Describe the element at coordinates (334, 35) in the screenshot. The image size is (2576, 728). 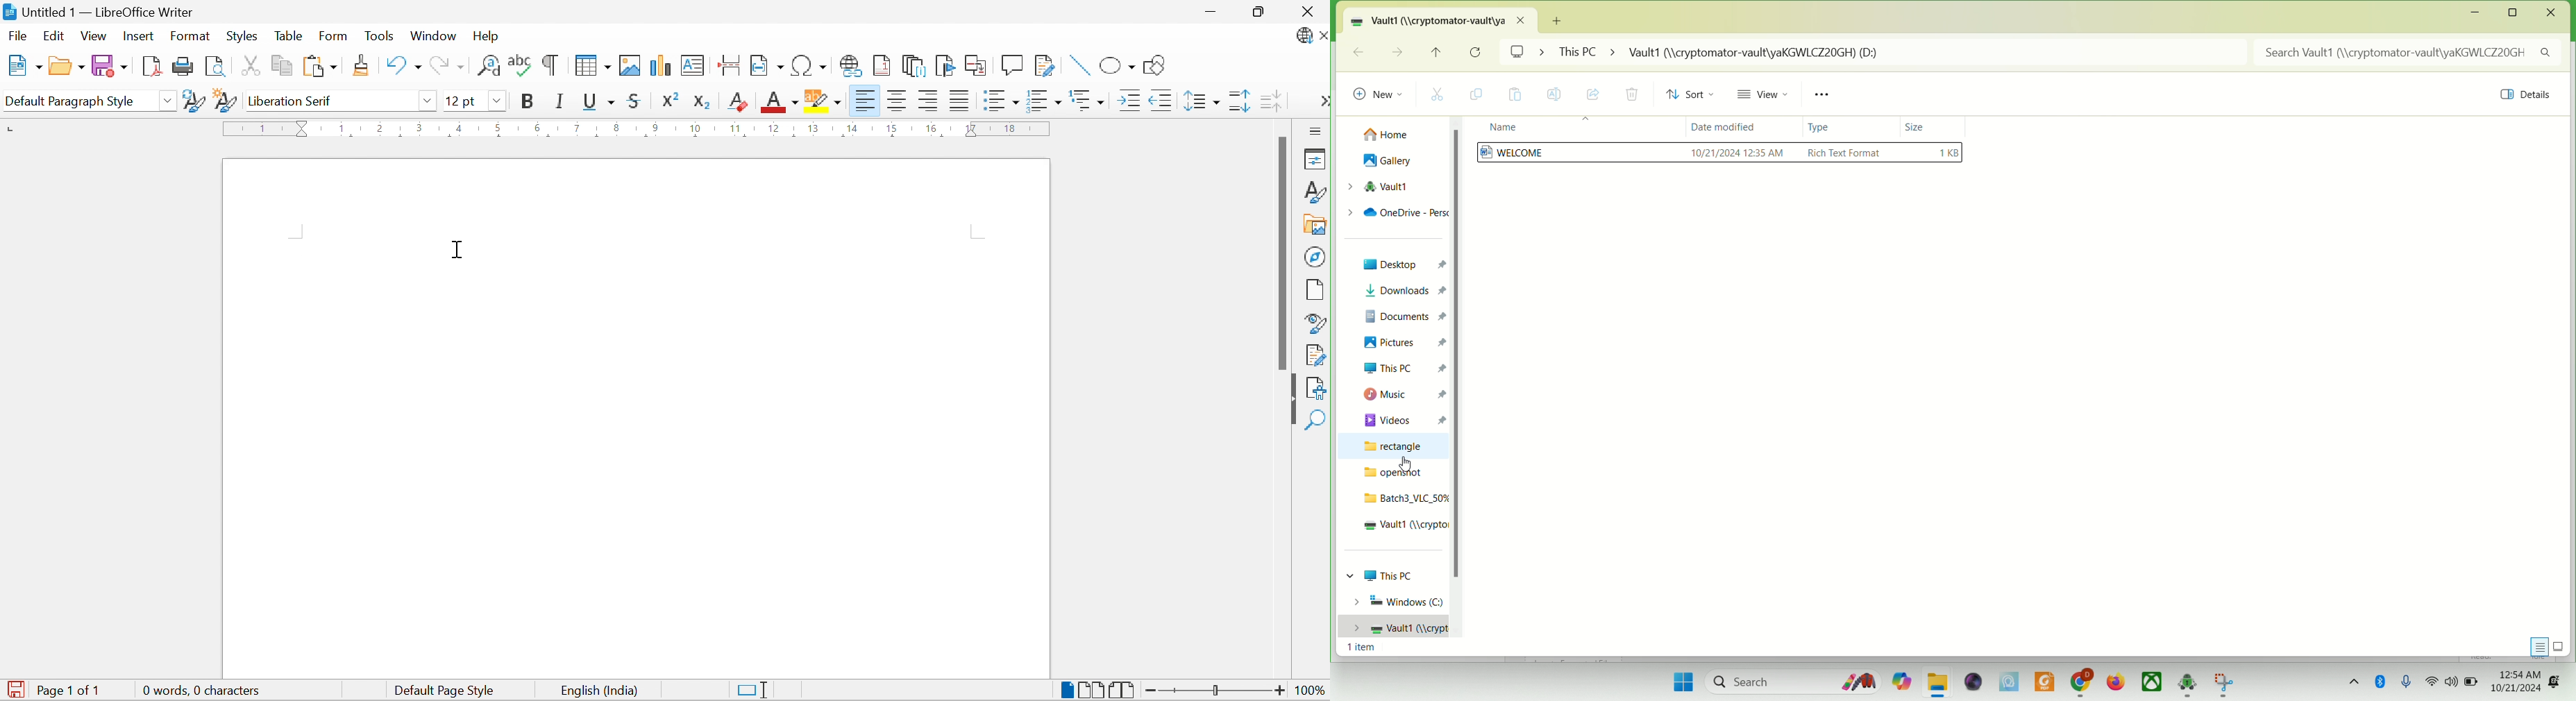
I see `Form` at that location.